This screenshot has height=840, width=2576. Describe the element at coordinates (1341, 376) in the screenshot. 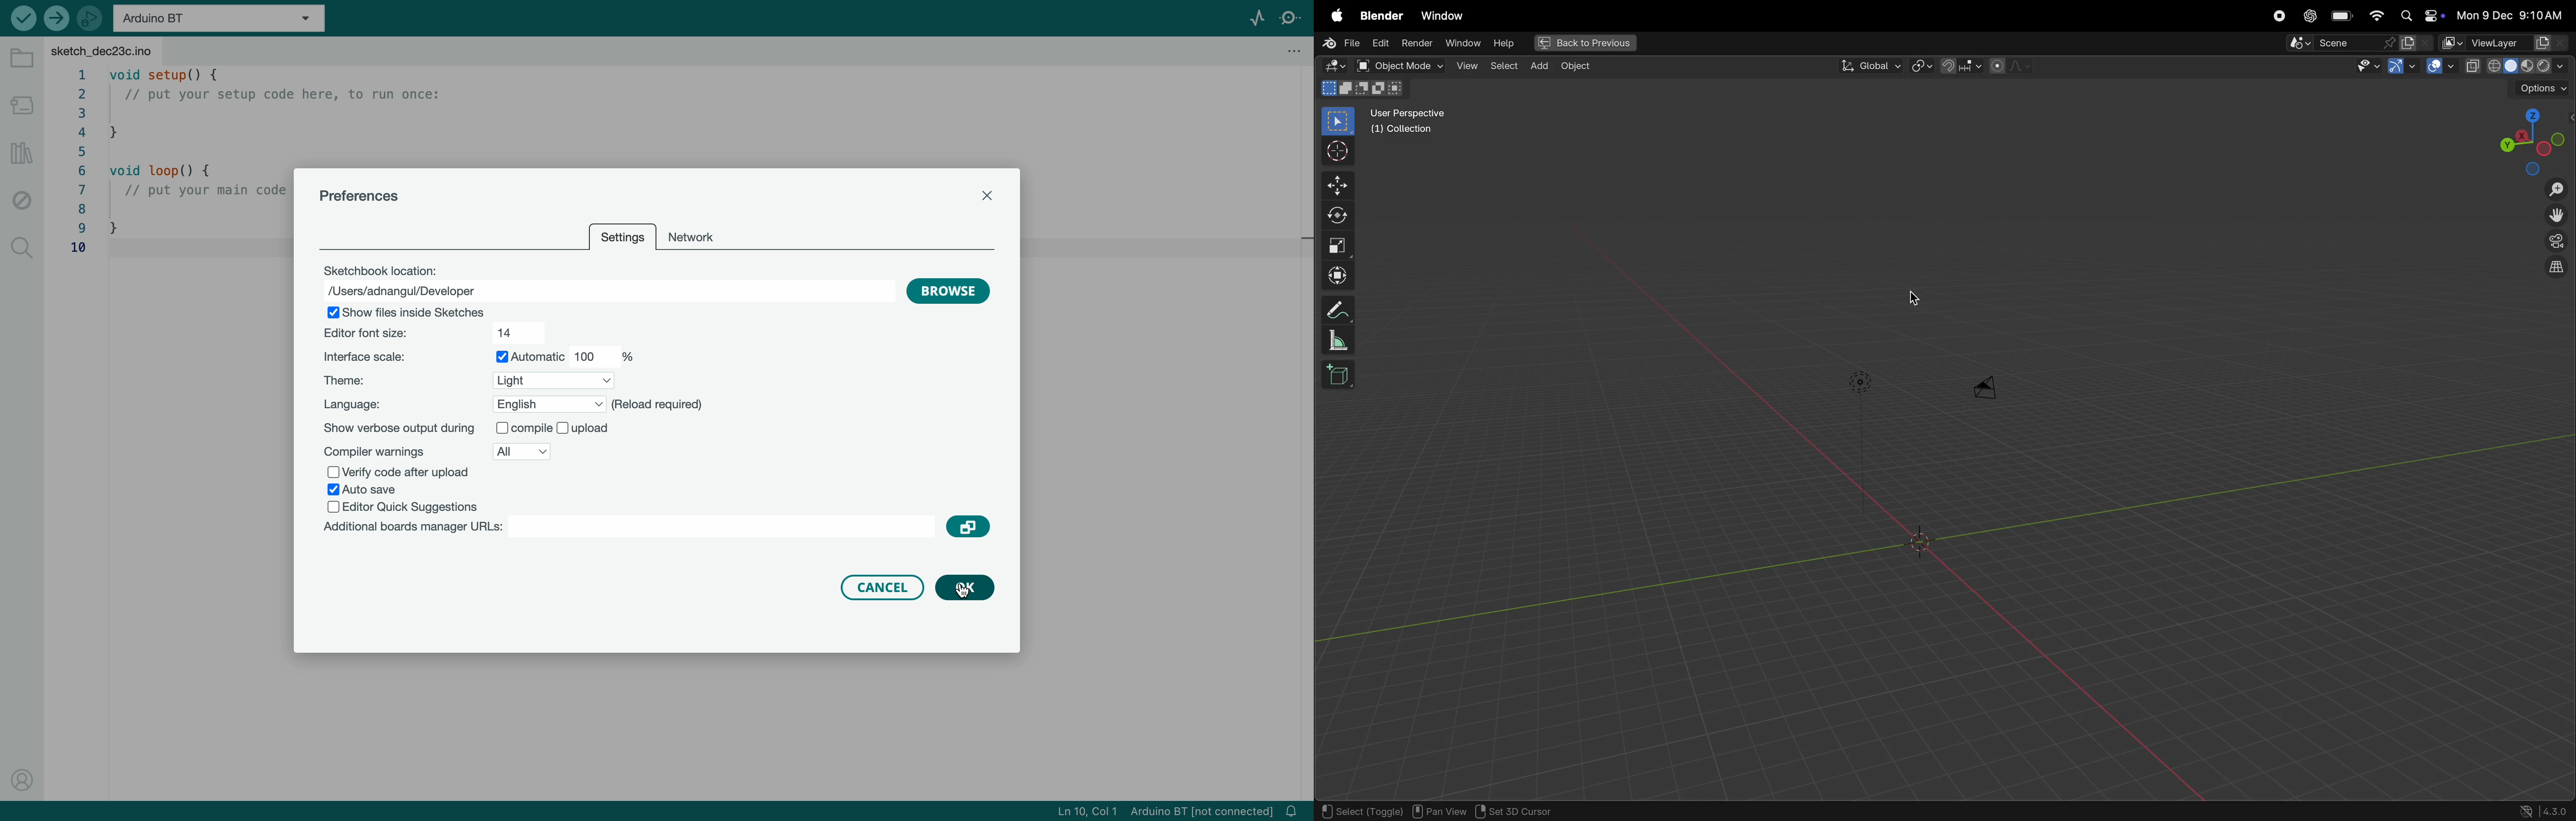

I see `add cube` at that location.